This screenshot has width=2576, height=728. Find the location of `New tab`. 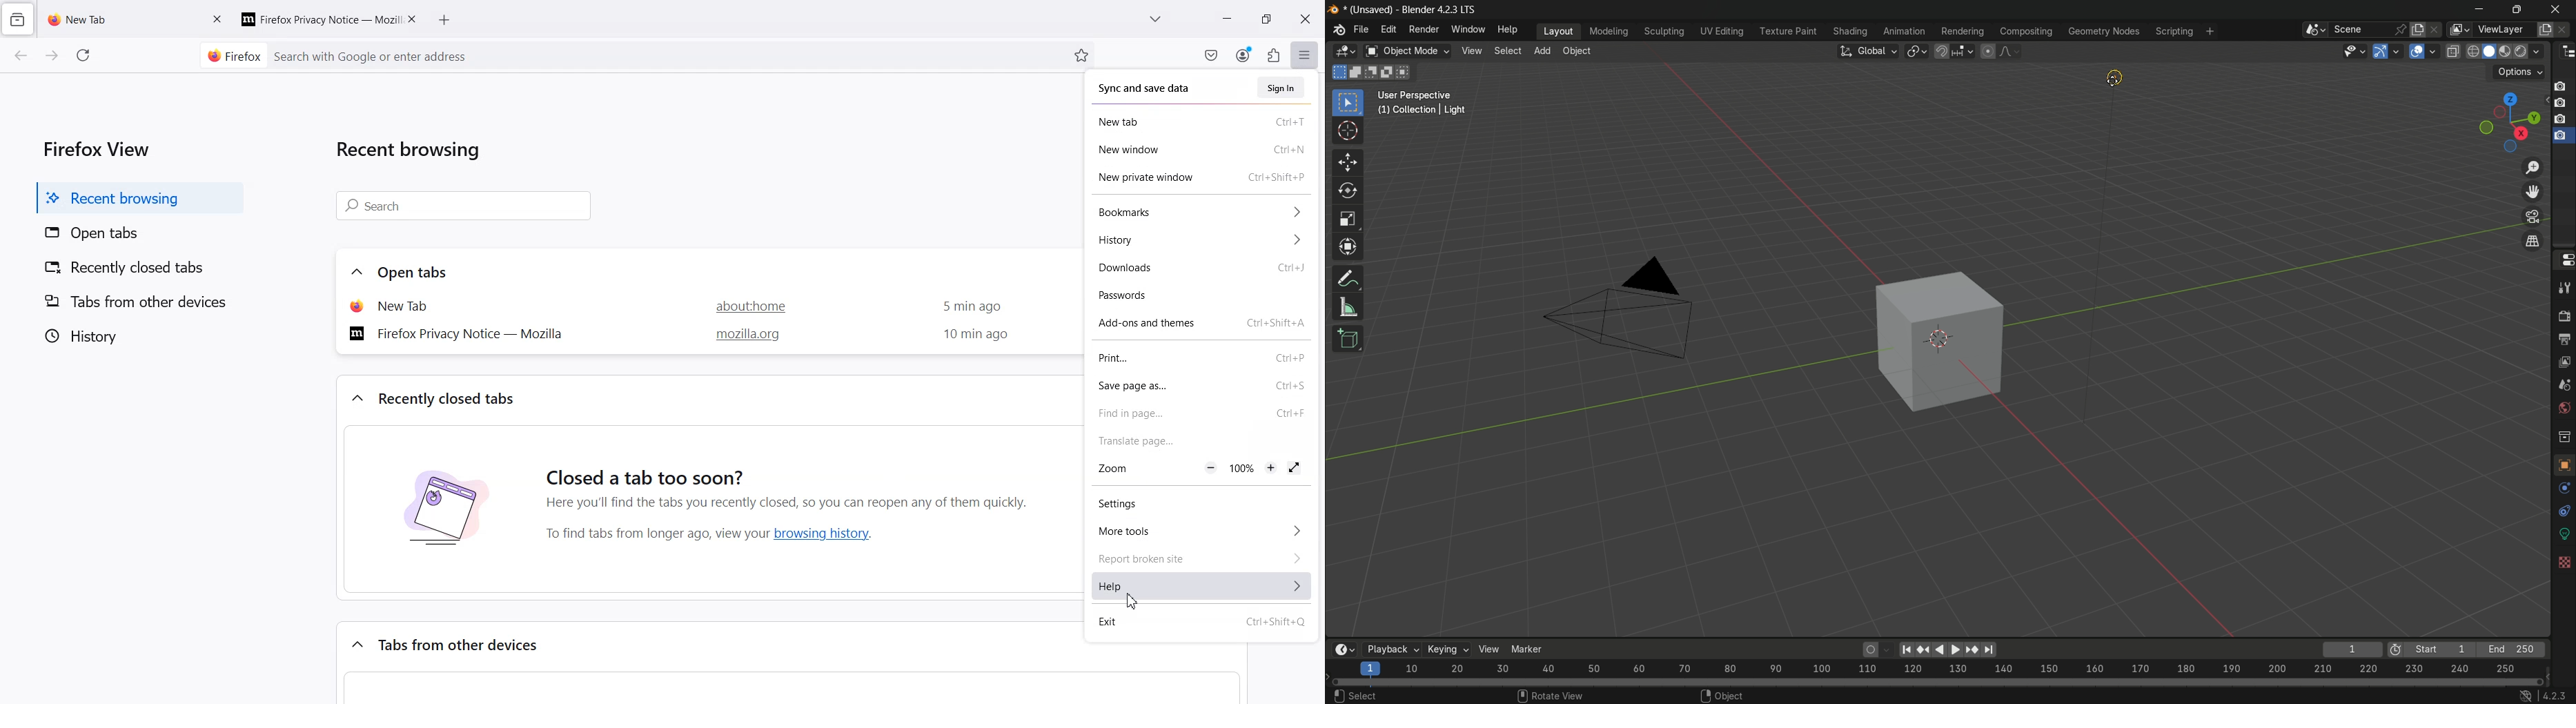

New tab is located at coordinates (1199, 123).